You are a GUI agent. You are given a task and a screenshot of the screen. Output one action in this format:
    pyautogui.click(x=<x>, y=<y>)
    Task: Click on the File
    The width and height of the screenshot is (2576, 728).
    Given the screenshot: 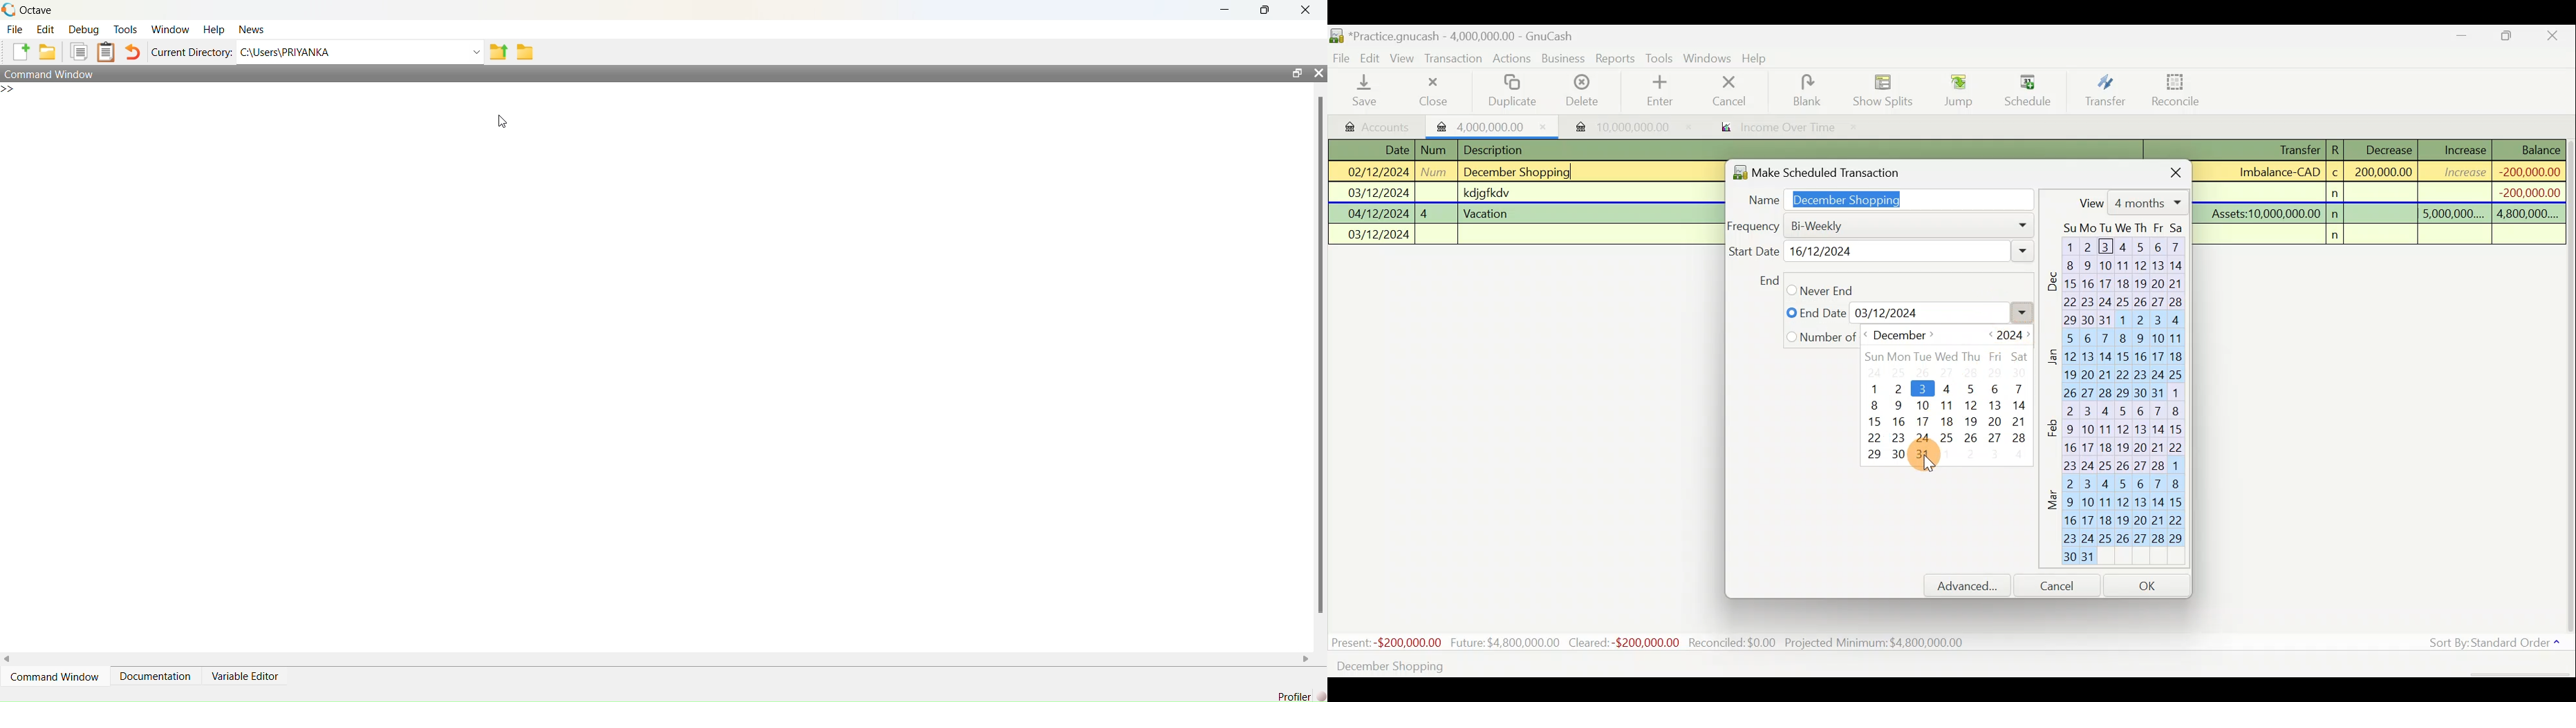 What is the action you would take?
    pyautogui.click(x=1342, y=58)
    